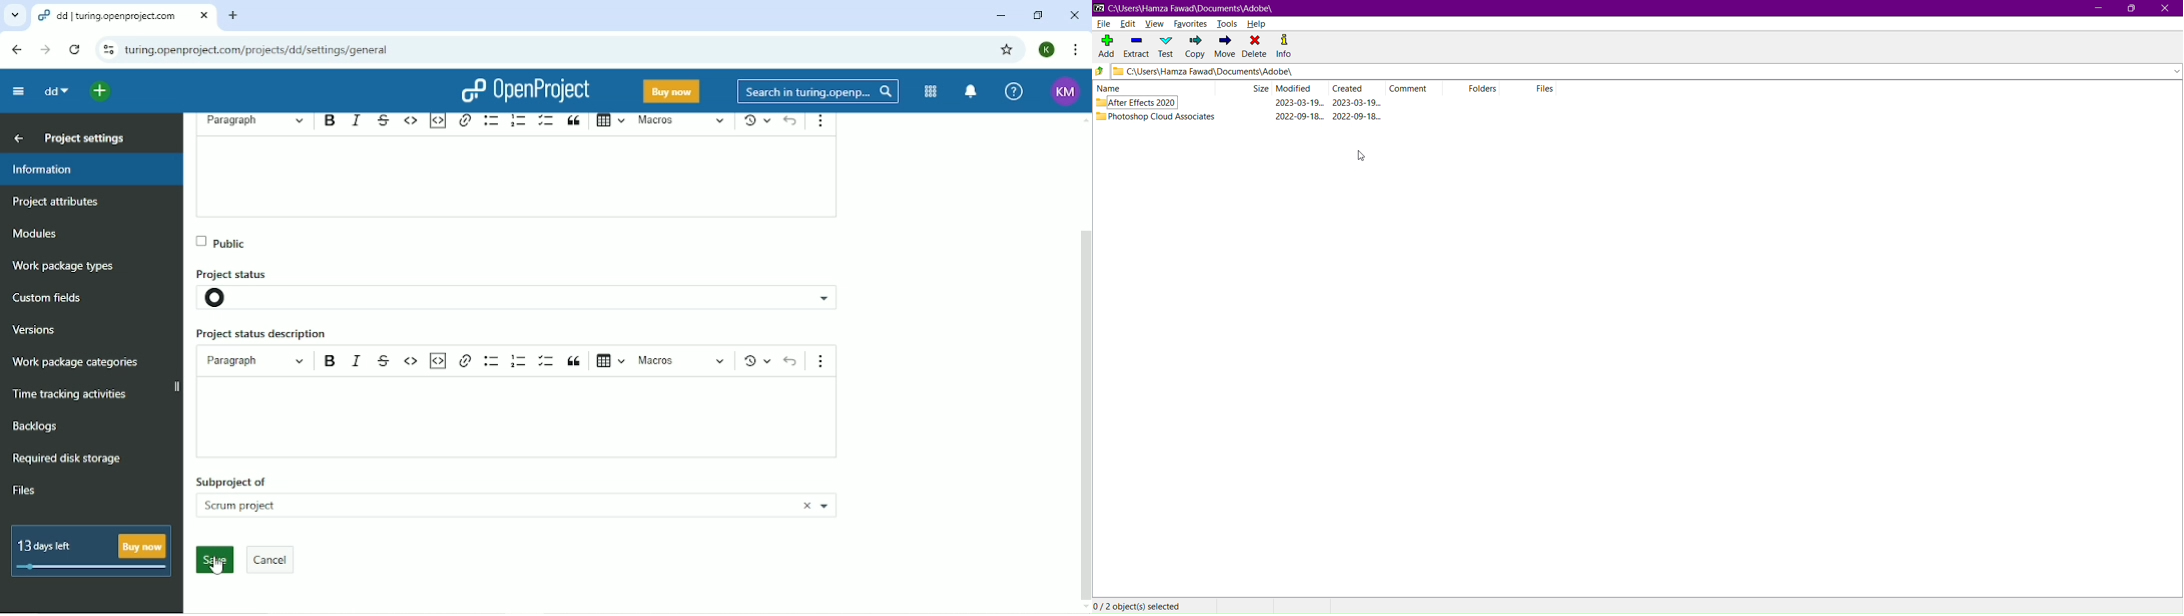 This screenshot has height=616, width=2184. What do you see at coordinates (1162, 116) in the screenshot?
I see `Photoshop Cloud Associates` at bounding box center [1162, 116].